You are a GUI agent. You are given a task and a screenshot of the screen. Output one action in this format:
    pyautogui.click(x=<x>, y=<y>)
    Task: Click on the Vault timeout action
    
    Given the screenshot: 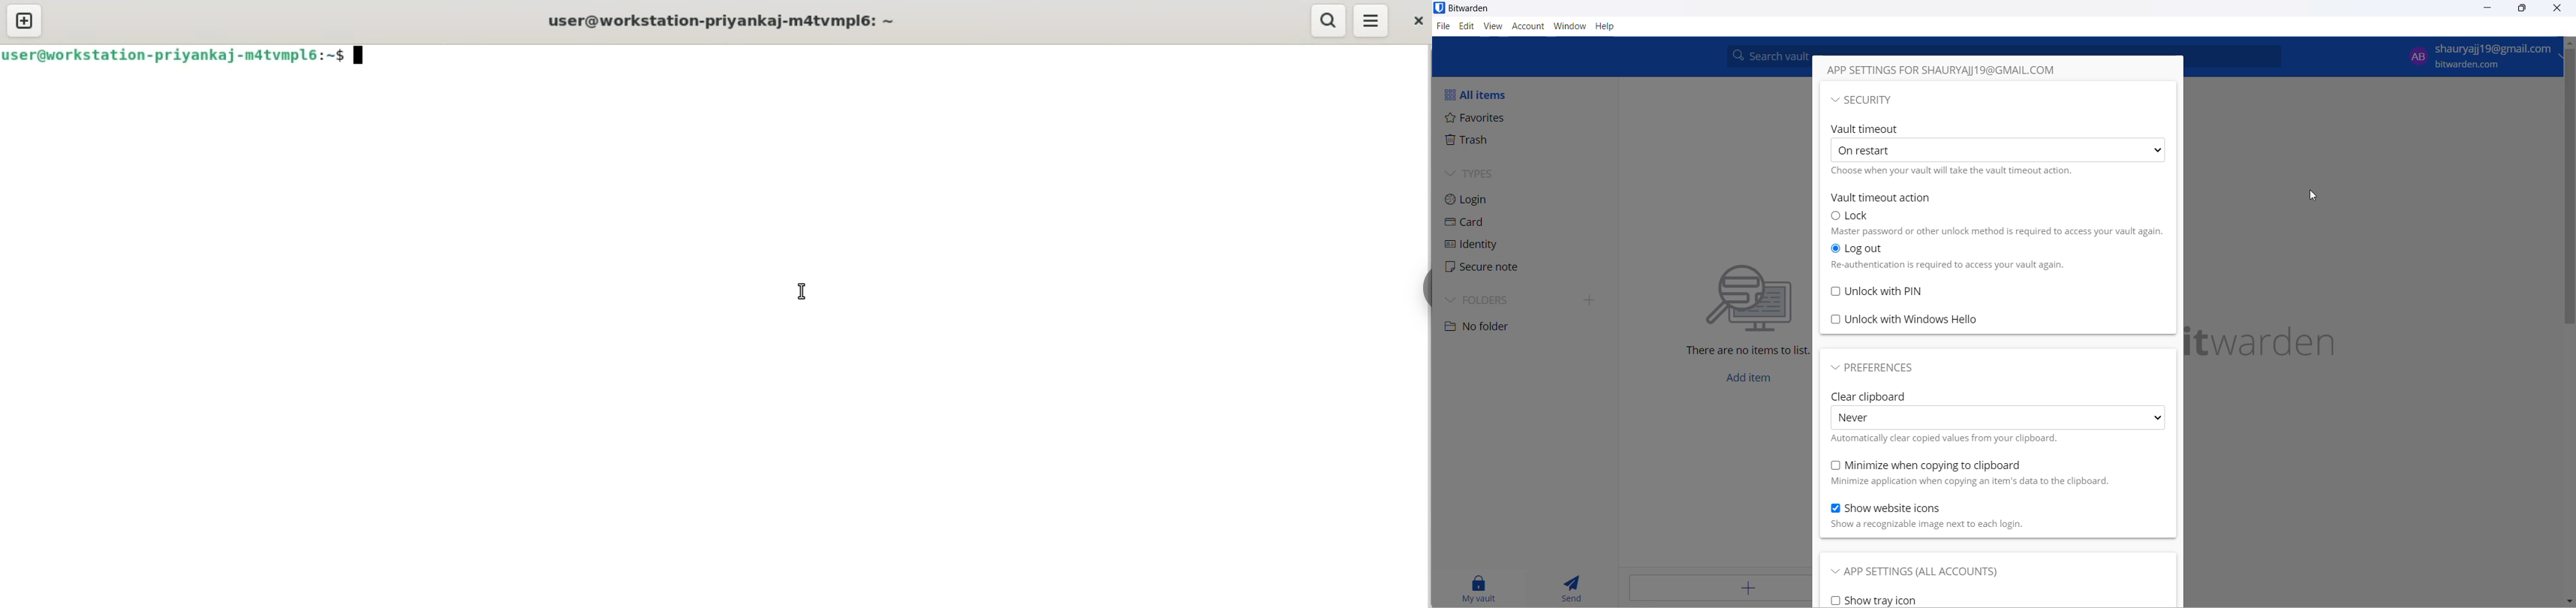 What is the action you would take?
    pyautogui.click(x=1879, y=198)
    